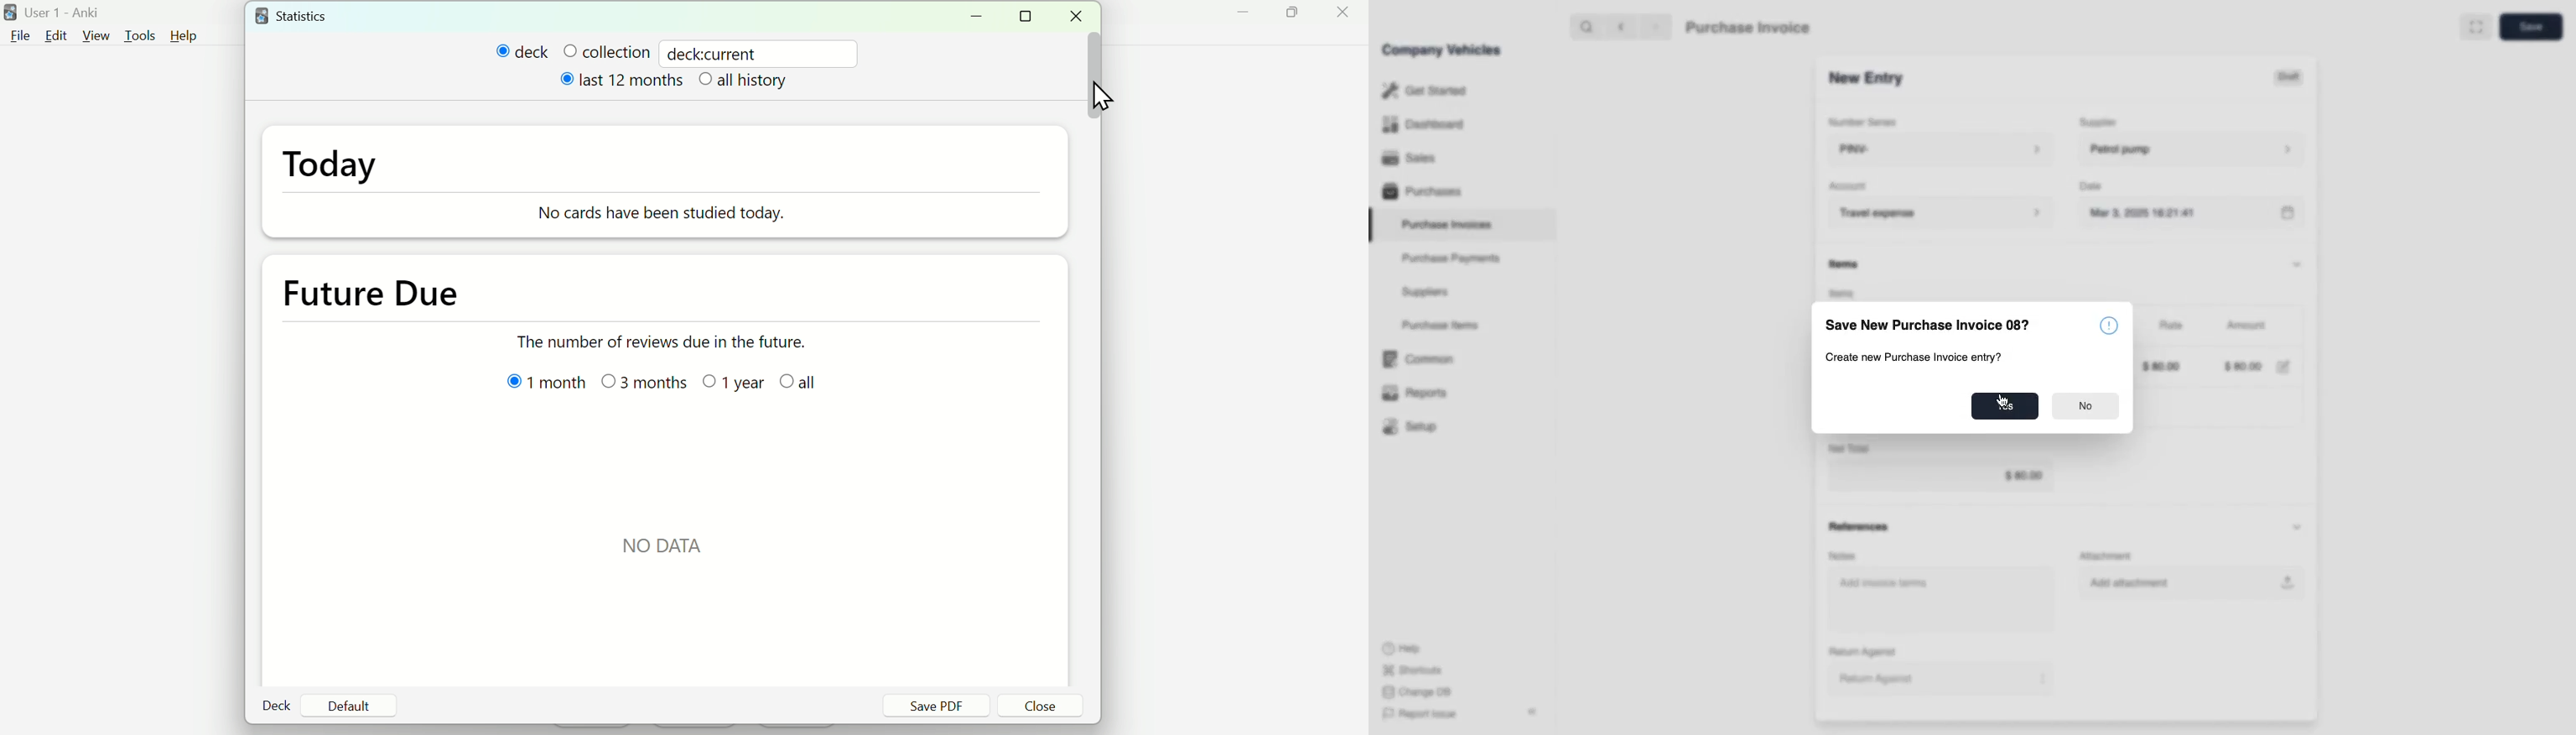  What do you see at coordinates (1241, 18) in the screenshot?
I see `Minimize` at bounding box center [1241, 18].